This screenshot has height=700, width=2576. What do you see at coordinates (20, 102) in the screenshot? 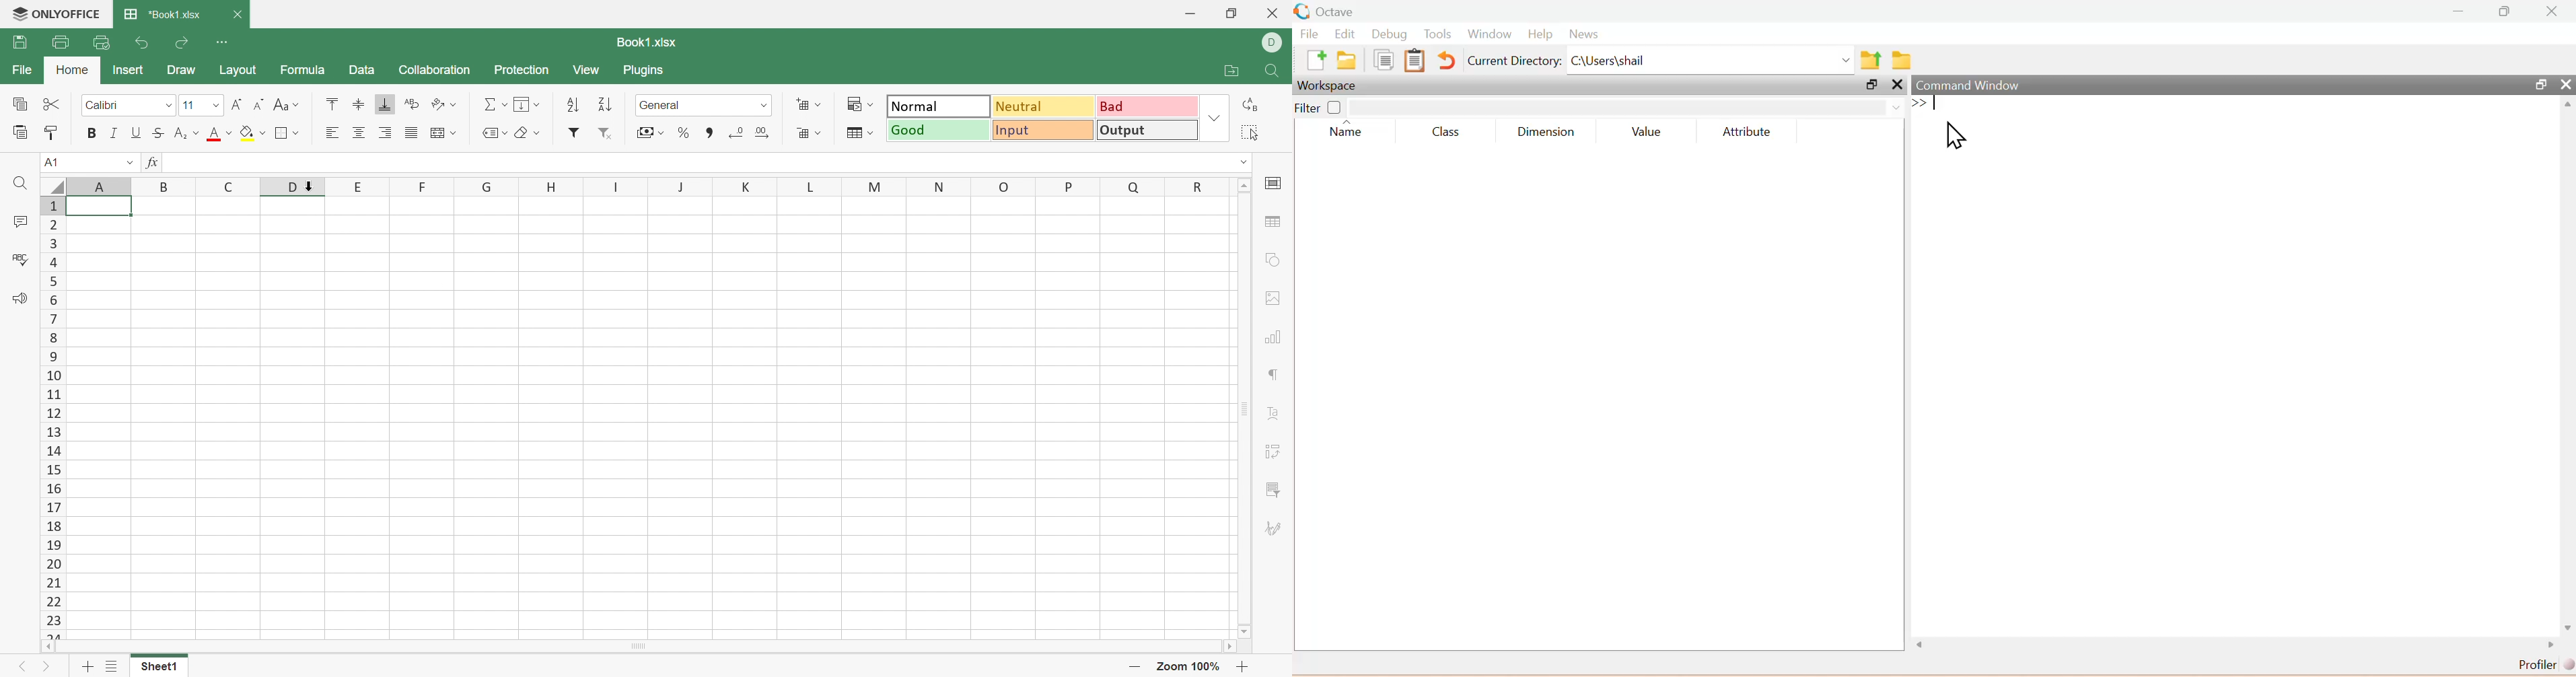
I see `Copy` at bounding box center [20, 102].